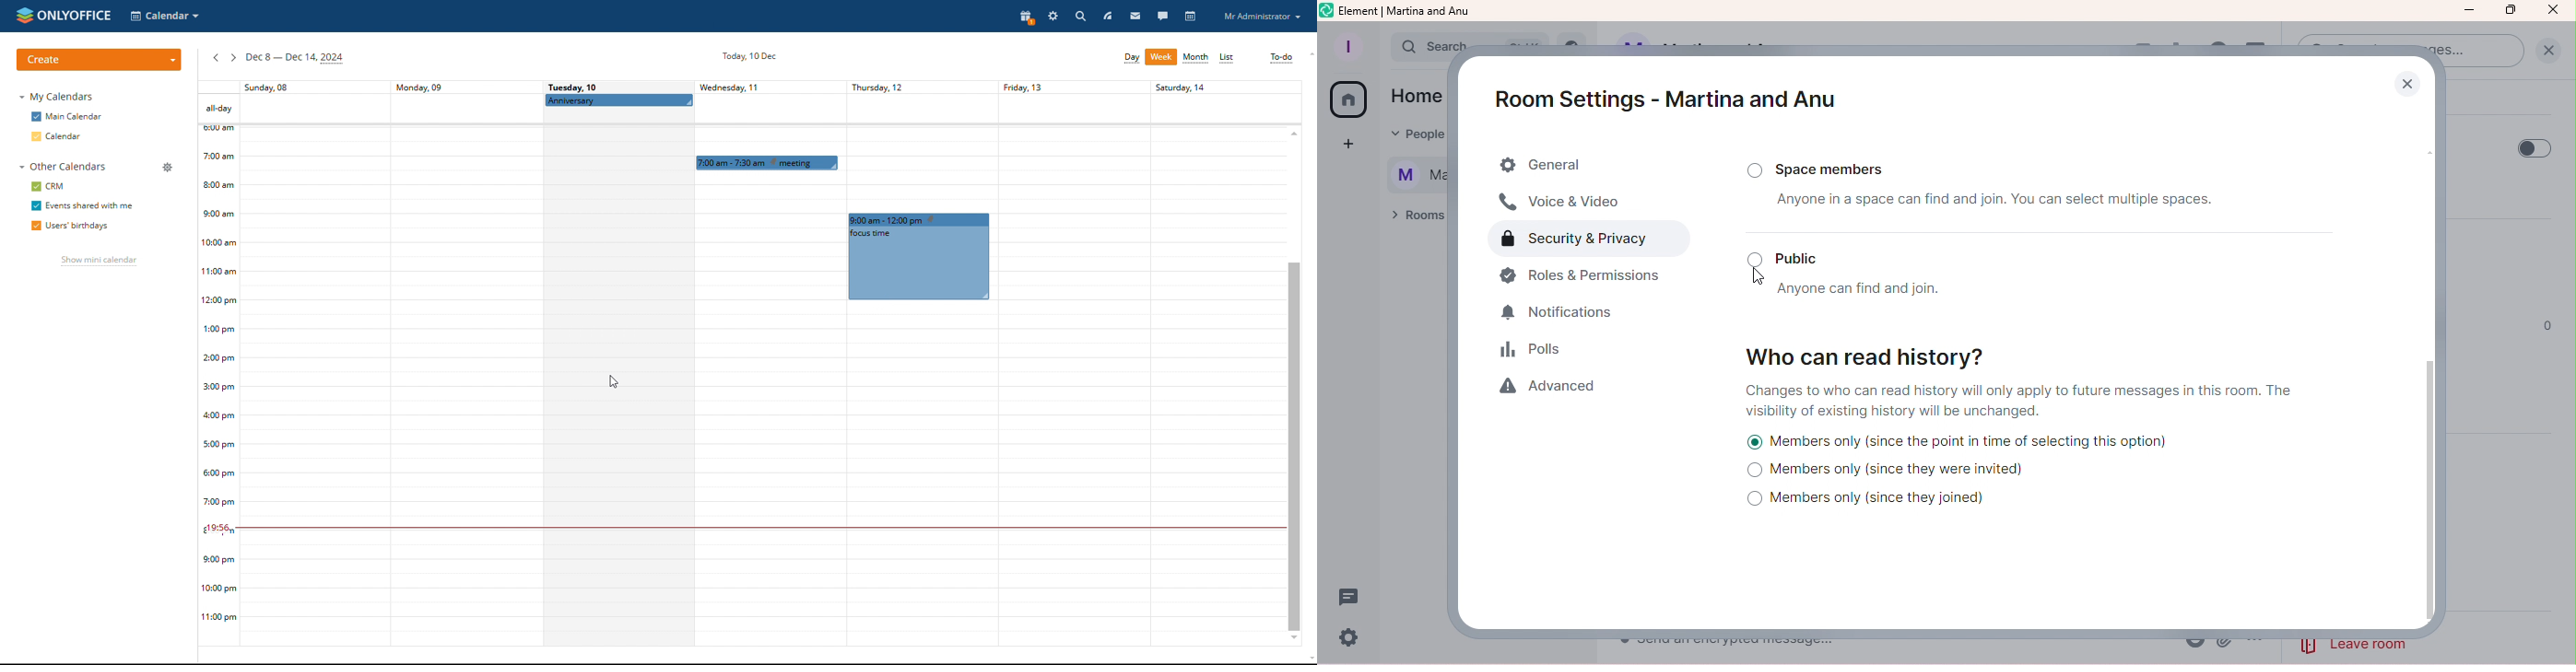  Describe the element at coordinates (1876, 501) in the screenshot. I see `Members only (since they joined)` at that location.